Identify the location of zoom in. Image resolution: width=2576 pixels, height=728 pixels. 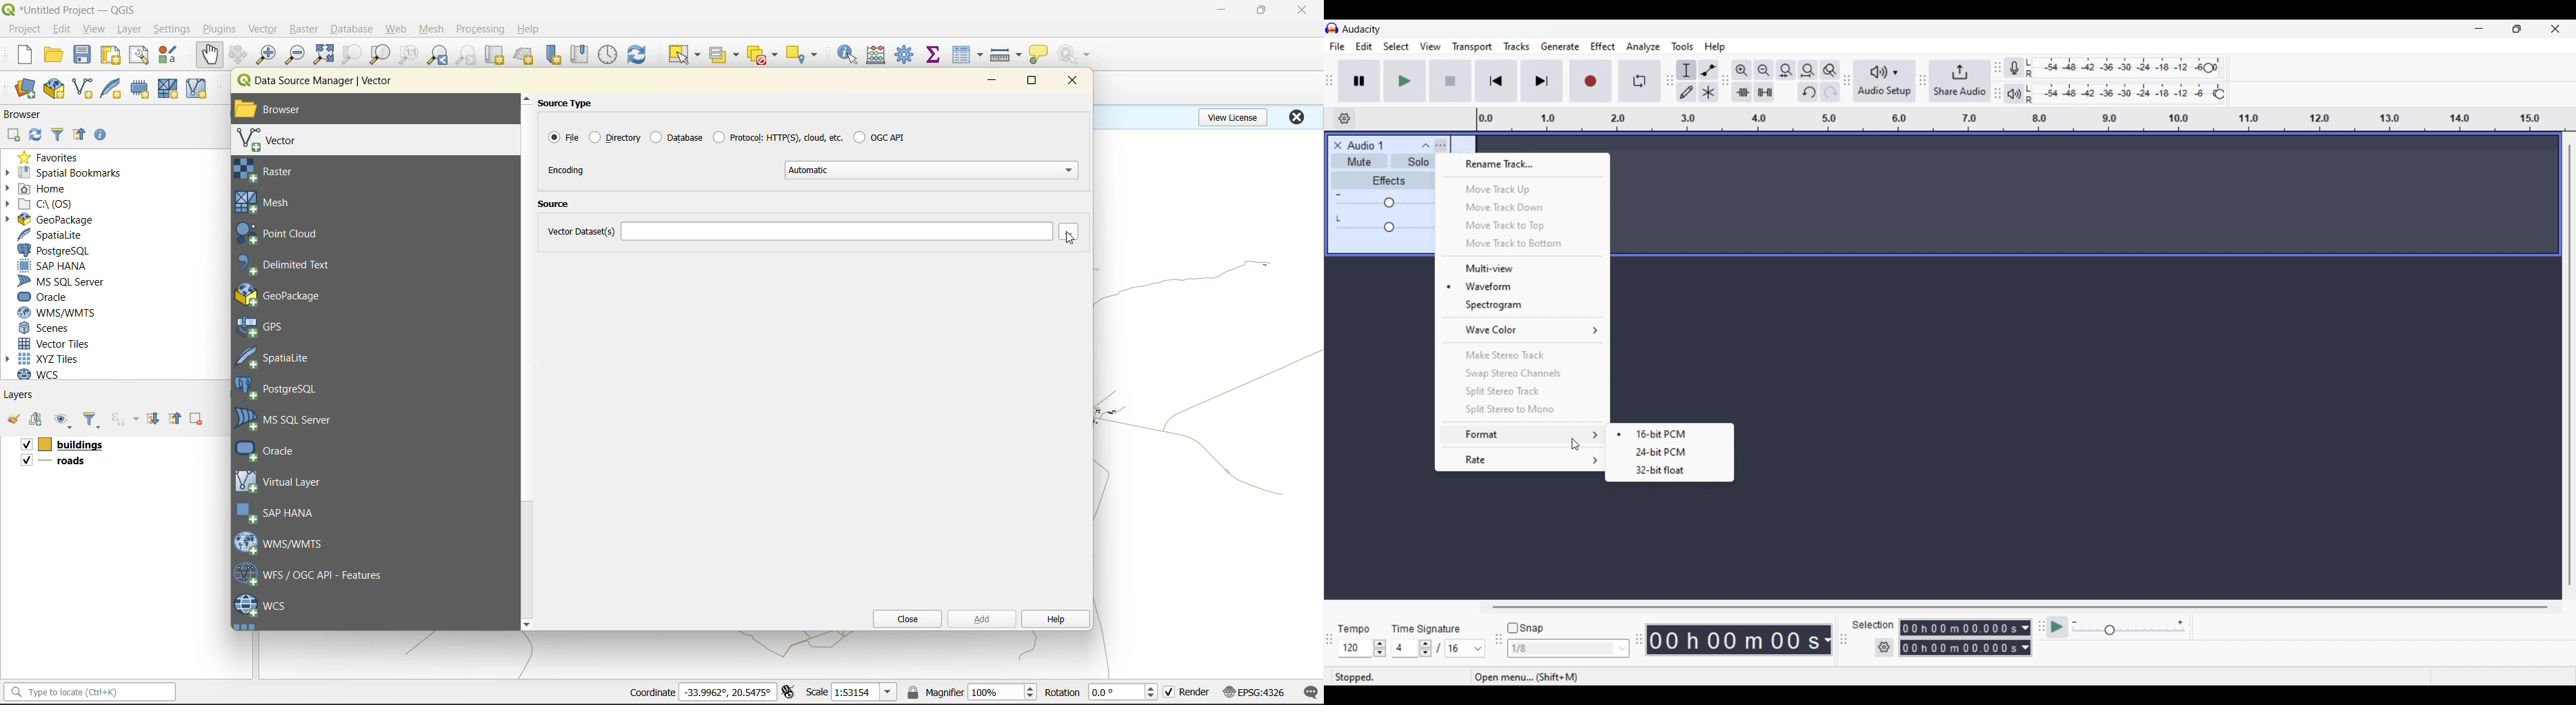
(269, 55).